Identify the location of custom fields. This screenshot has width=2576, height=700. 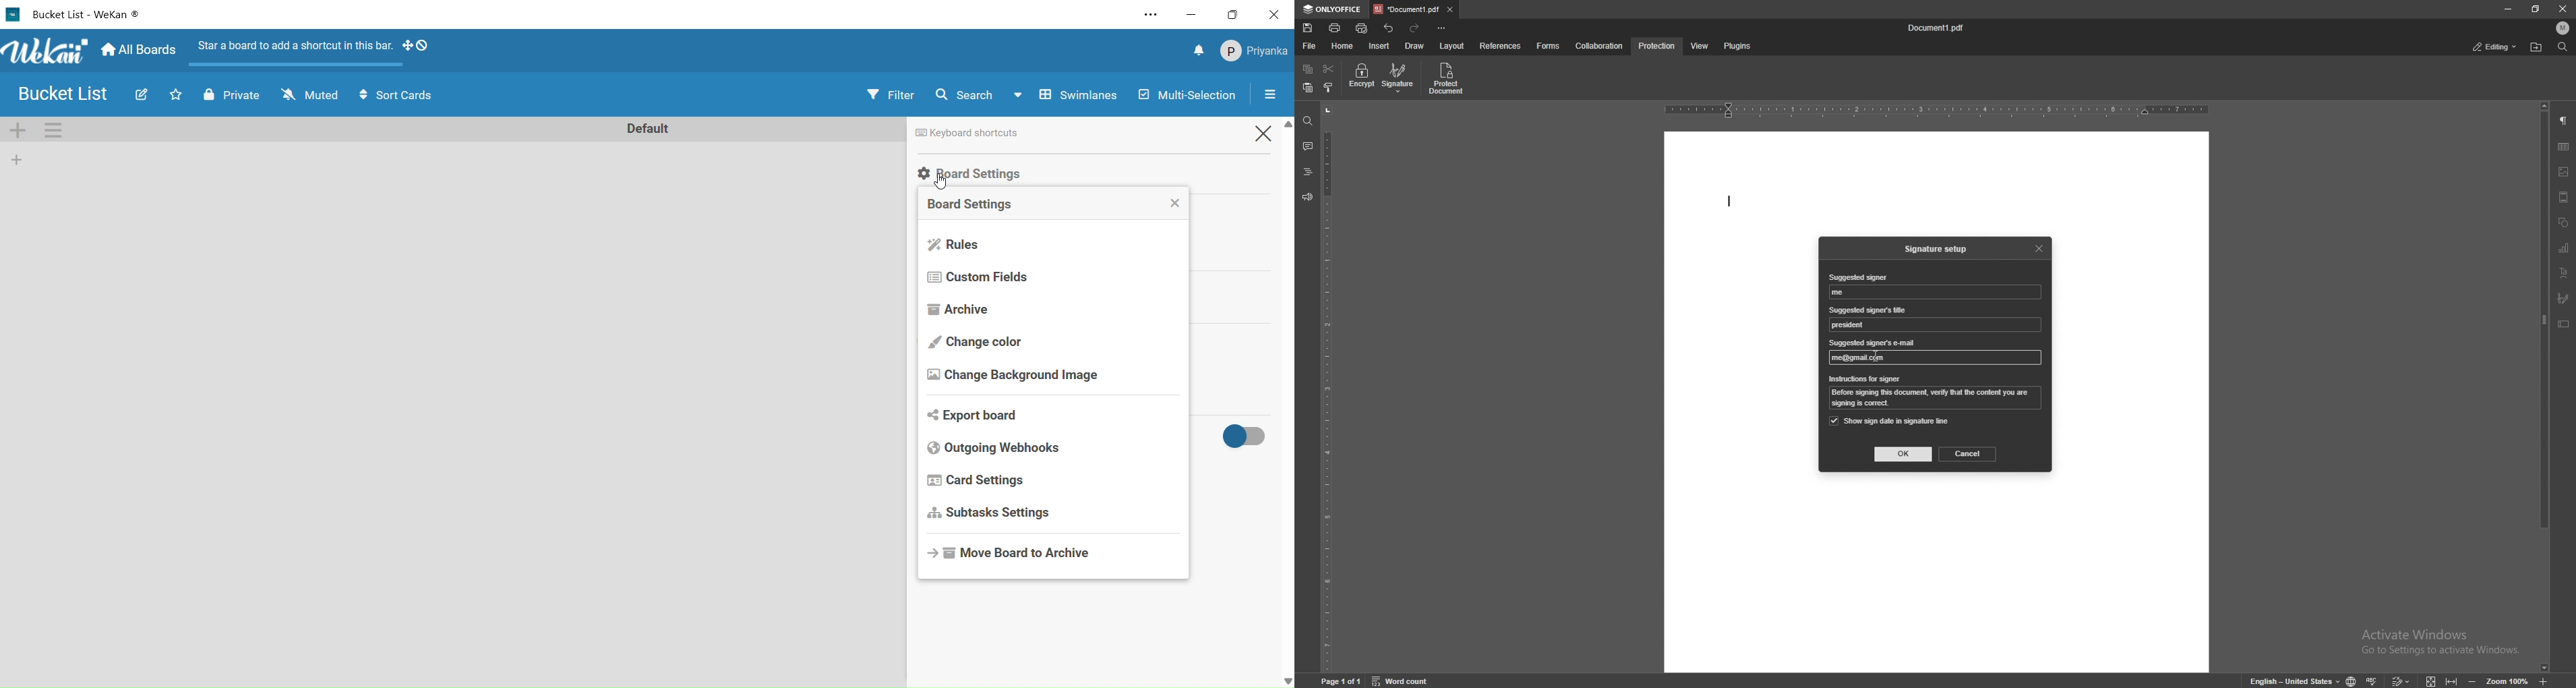
(1052, 276).